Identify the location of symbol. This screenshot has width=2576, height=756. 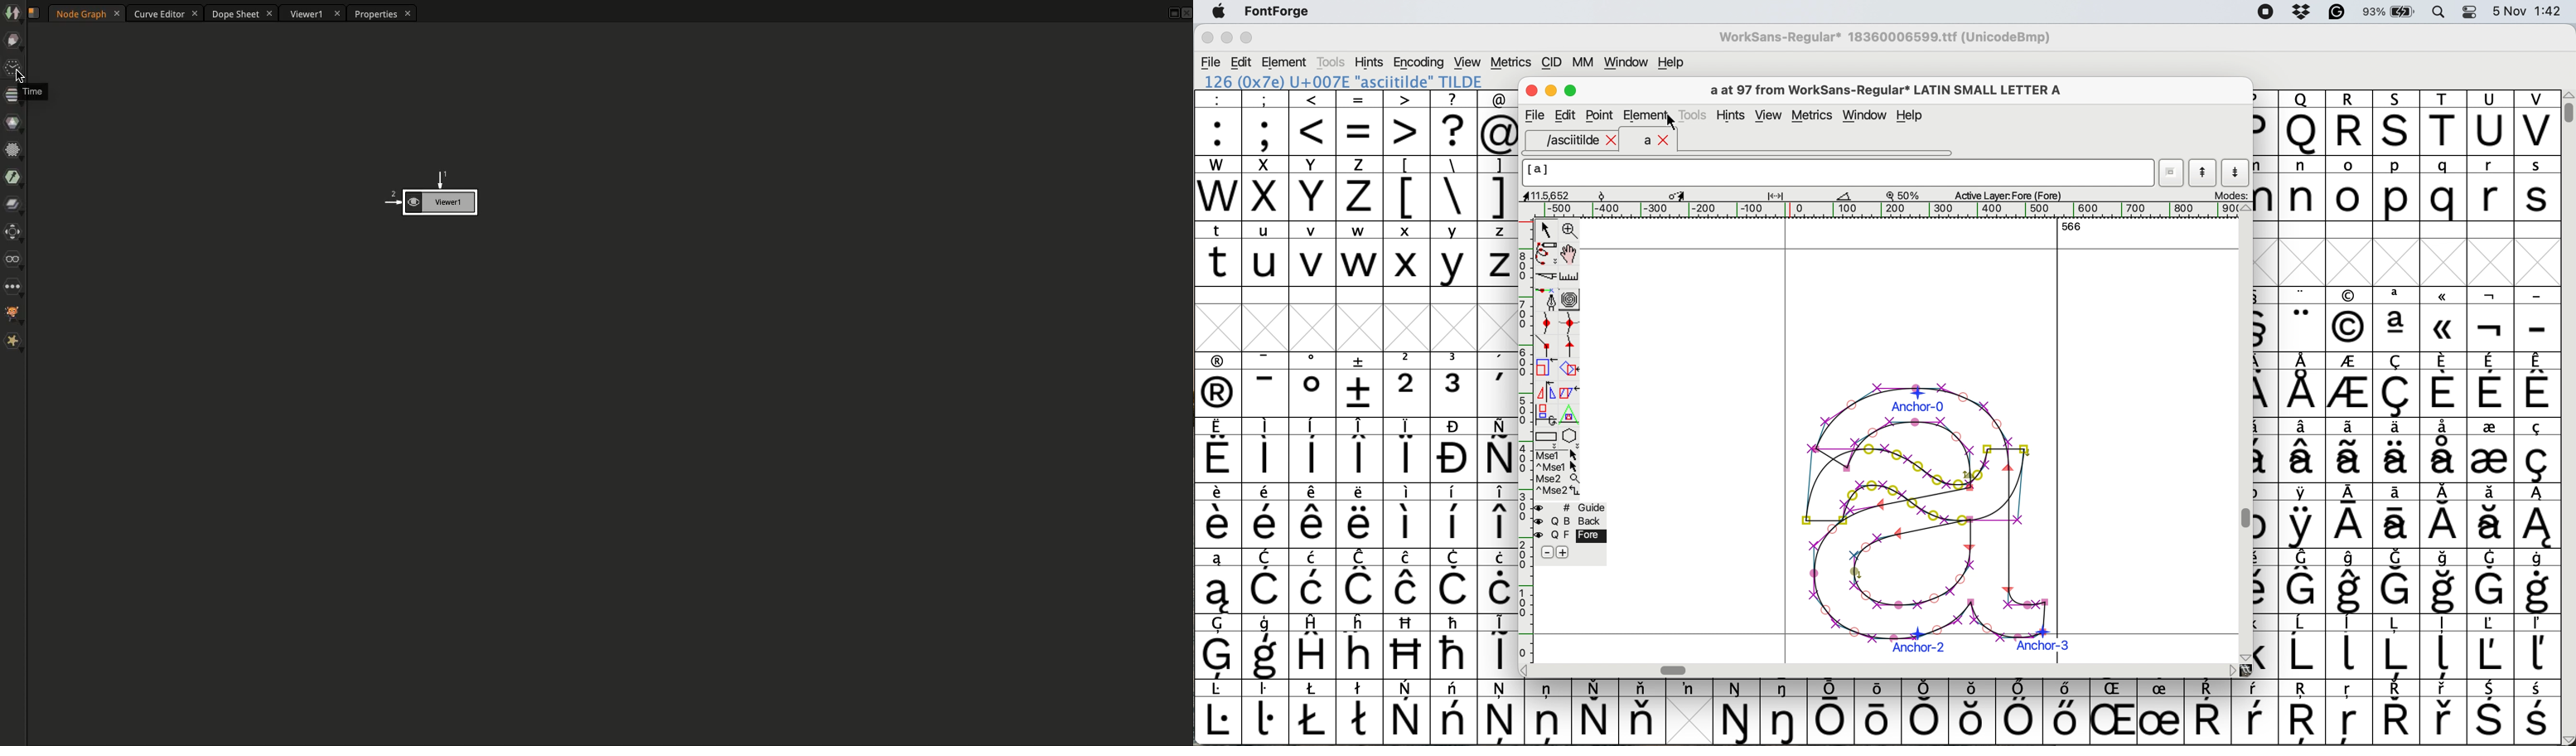
(2304, 385).